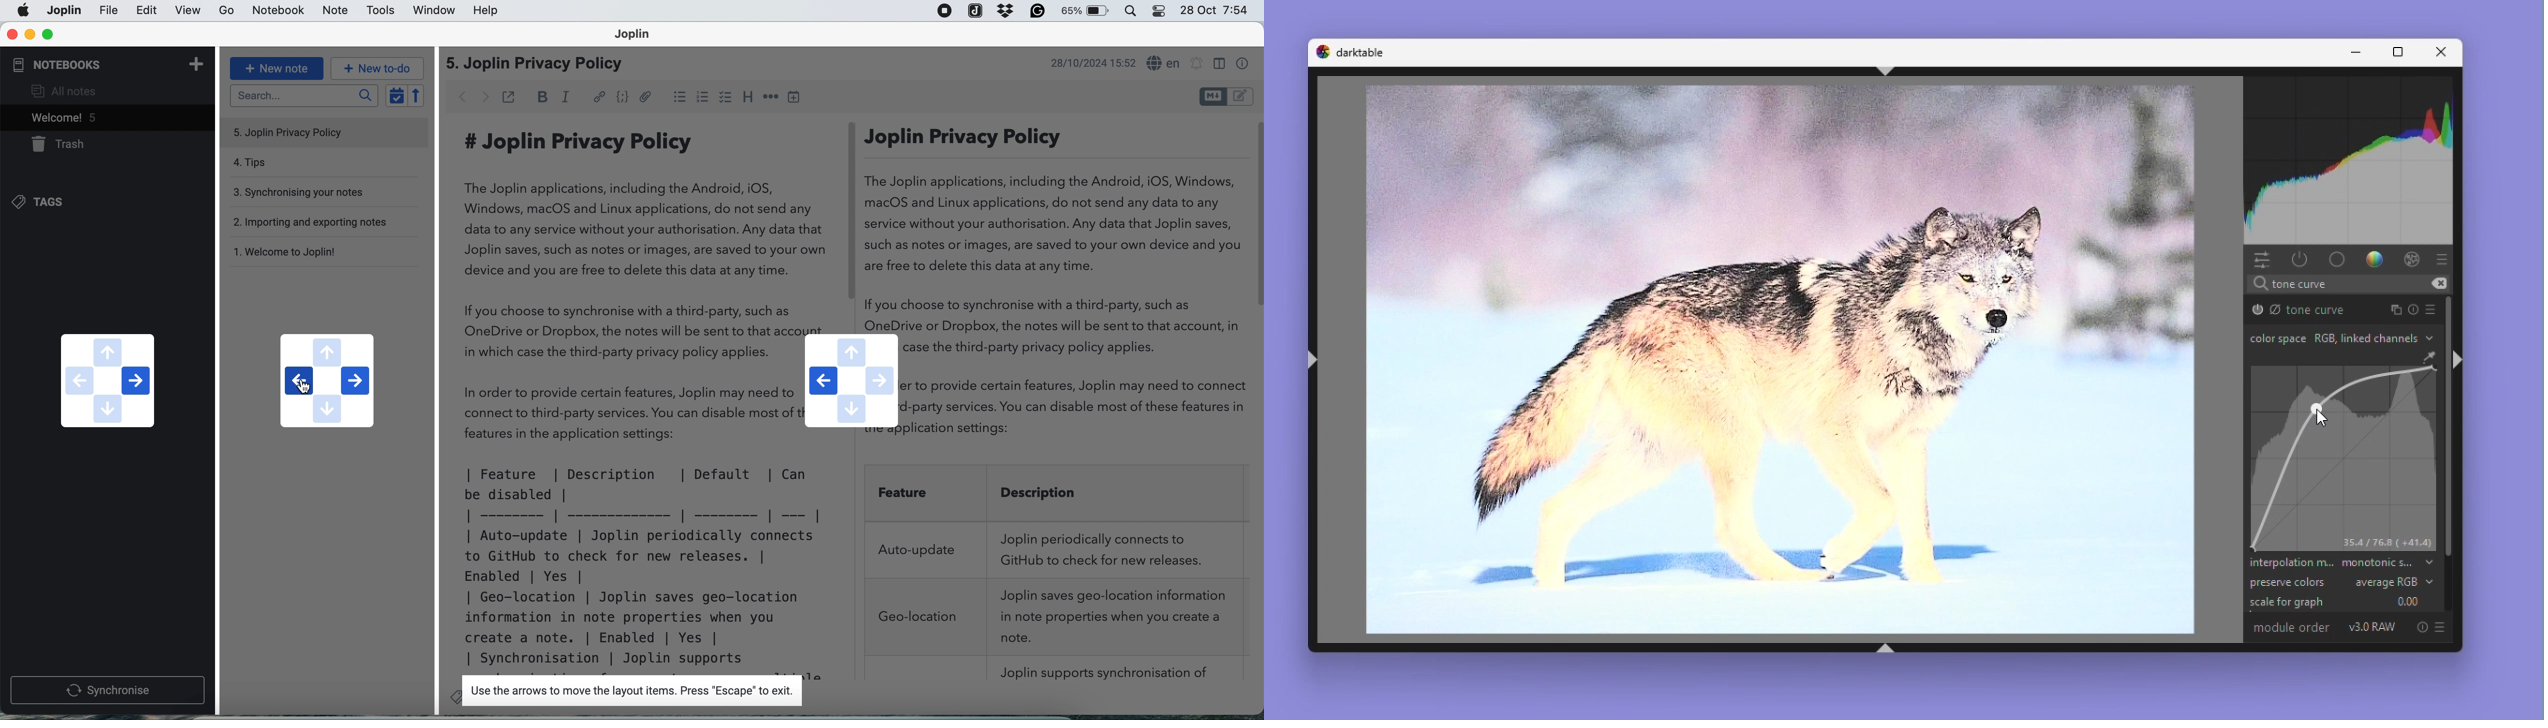 This screenshot has height=728, width=2548. What do you see at coordinates (11, 34) in the screenshot?
I see `close` at bounding box center [11, 34].